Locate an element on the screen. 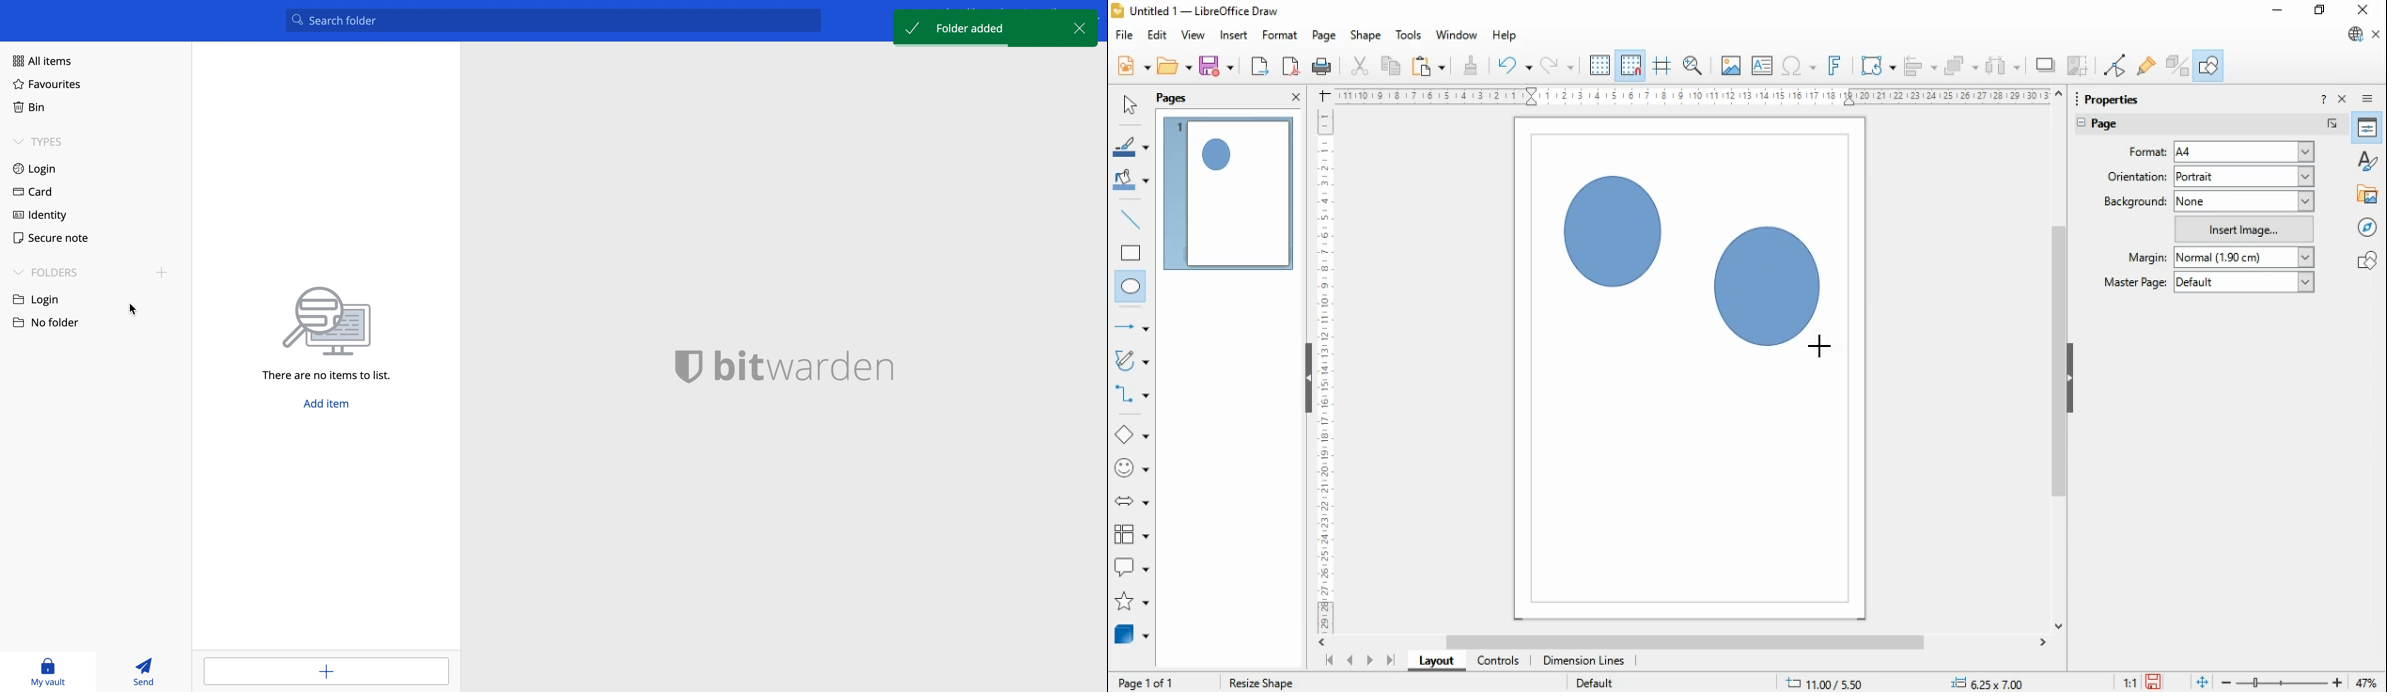 This screenshot has height=700, width=2408. libre office update is located at coordinates (2354, 34).